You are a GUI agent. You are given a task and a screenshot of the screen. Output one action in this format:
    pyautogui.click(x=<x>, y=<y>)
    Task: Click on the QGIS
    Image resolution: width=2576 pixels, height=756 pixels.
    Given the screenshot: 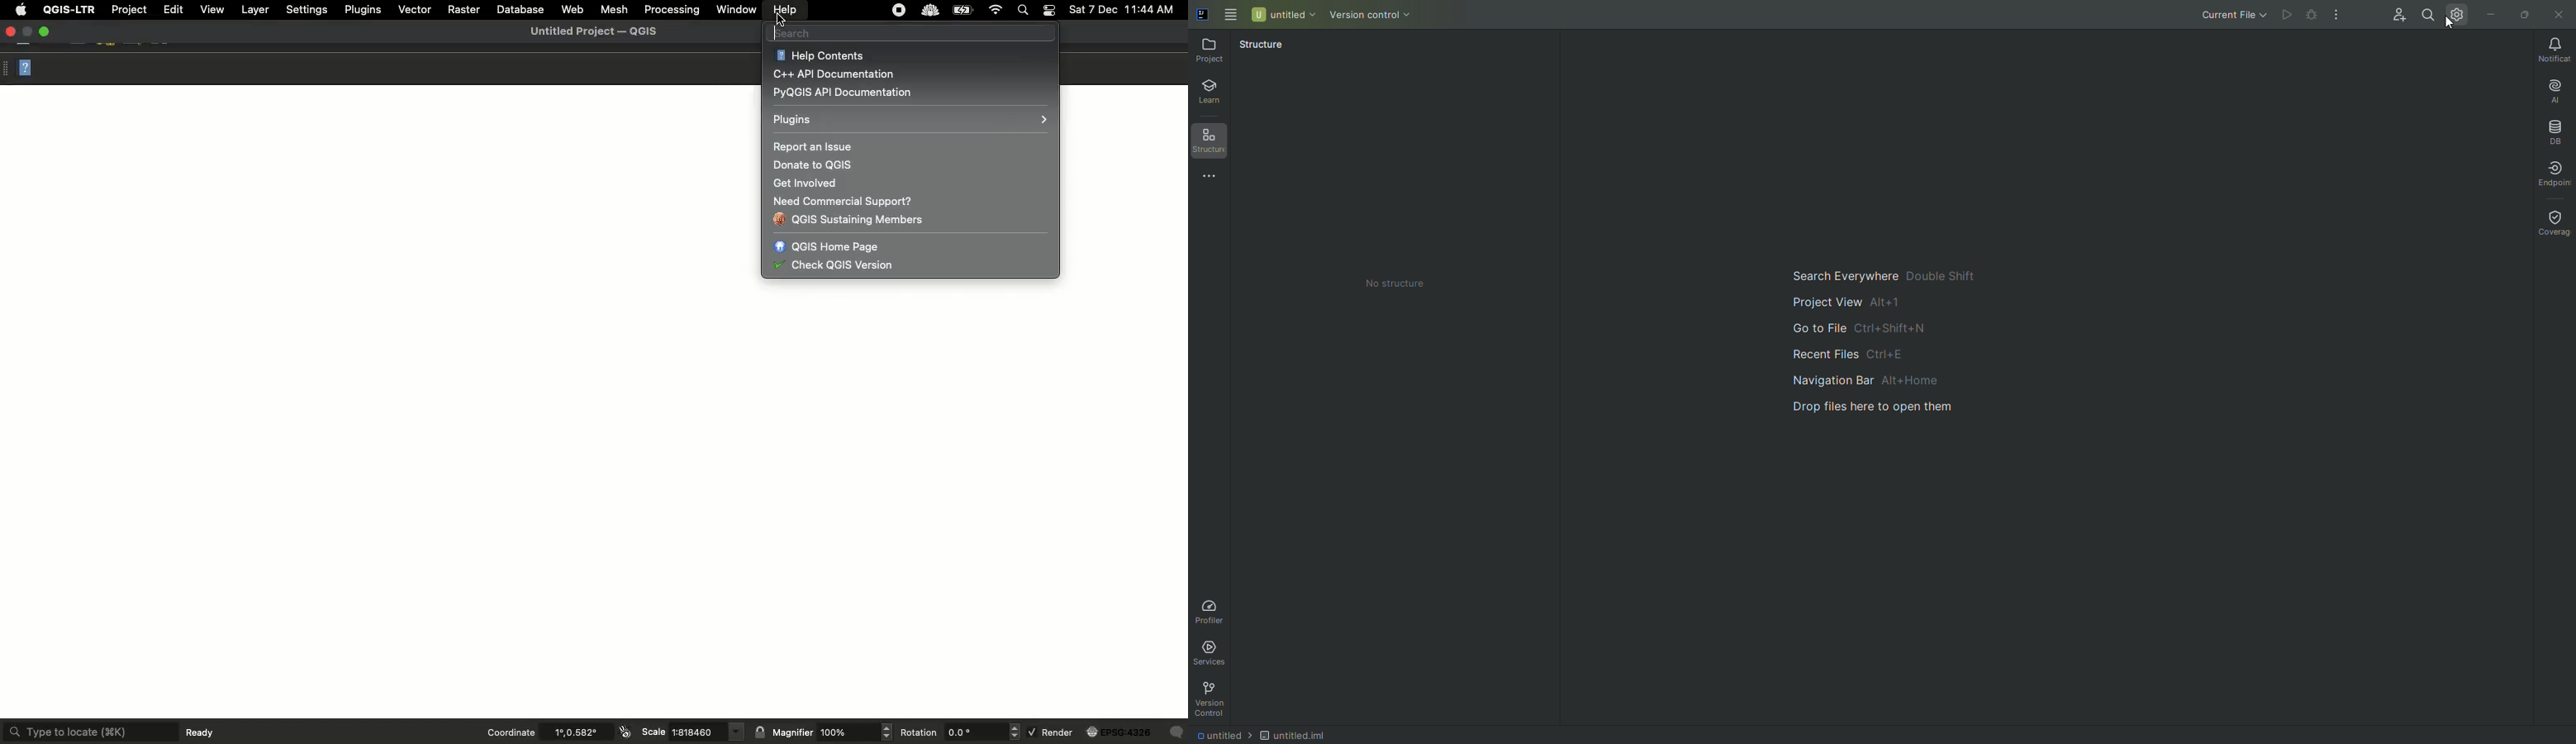 What is the action you would take?
    pyautogui.click(x=834, y=267)
    